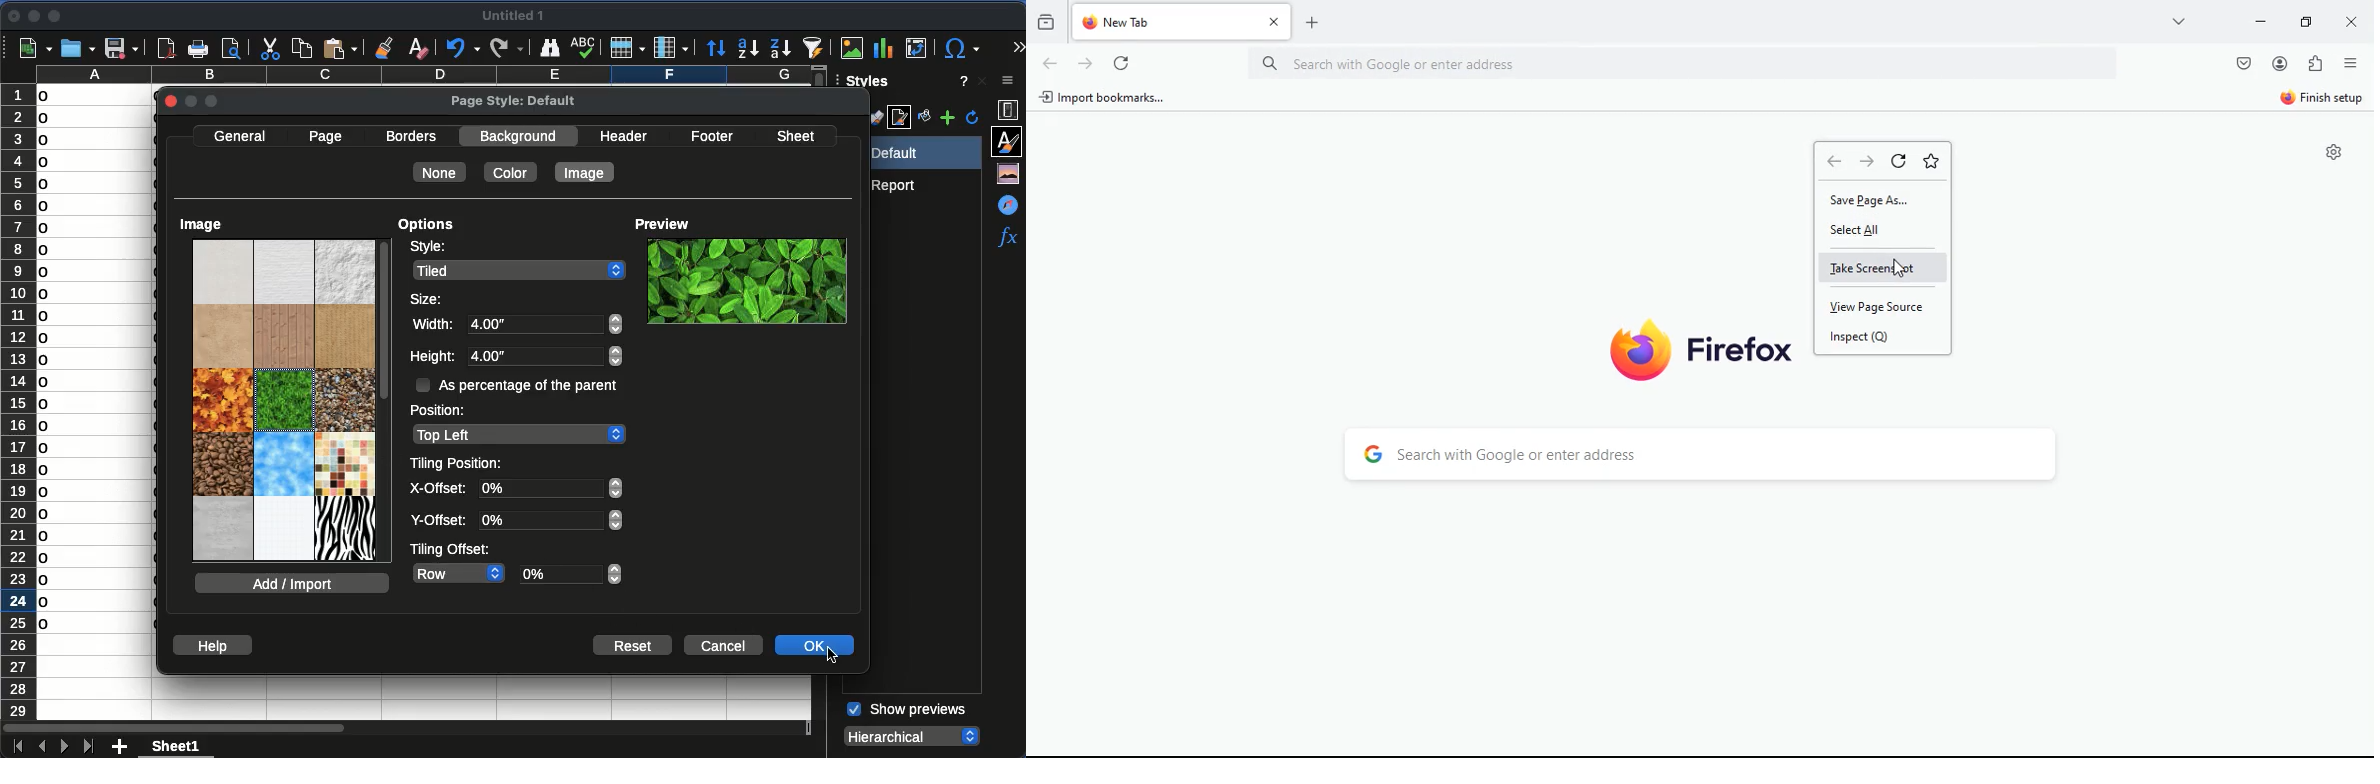 The height and width of the screenshot is (784, 2380). Describe the element at coordinates (2180, 21) in the screenshot. I see `more` at that location.